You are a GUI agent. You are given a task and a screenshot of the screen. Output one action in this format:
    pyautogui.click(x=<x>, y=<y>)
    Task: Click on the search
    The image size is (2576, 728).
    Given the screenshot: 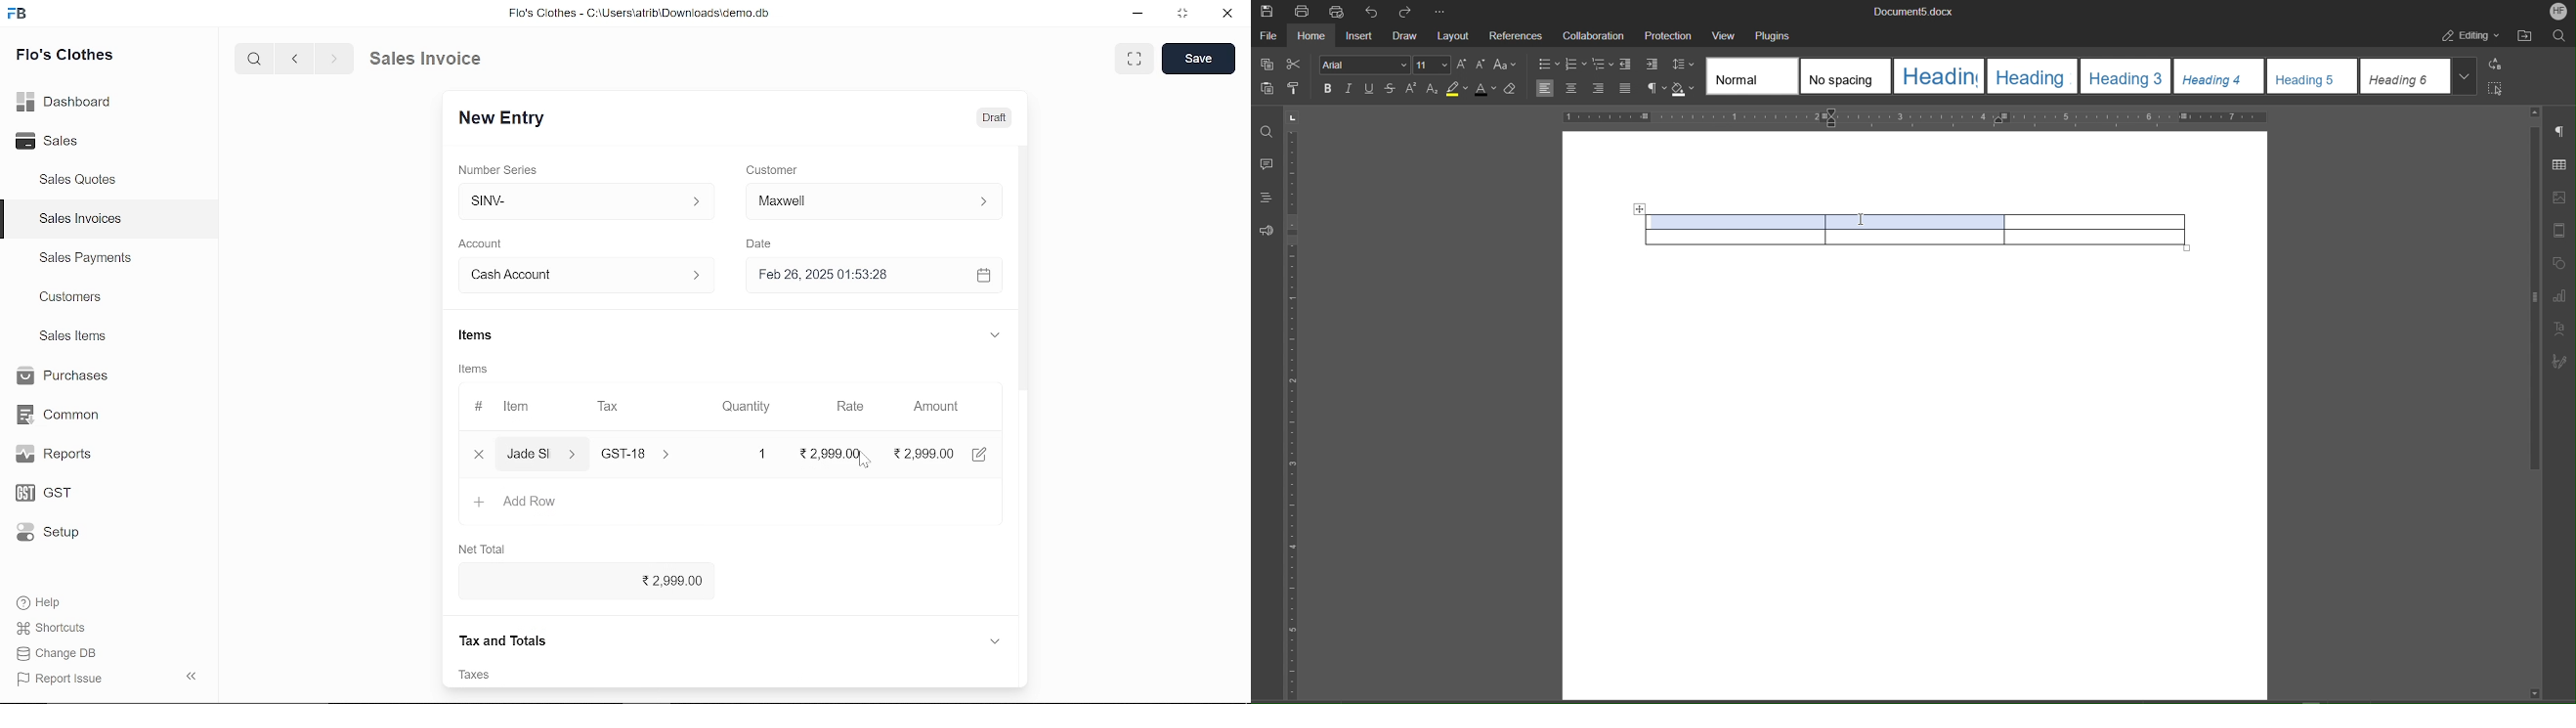 What is the action you would take?
    pyautogui.click(x=256, y=58)
    